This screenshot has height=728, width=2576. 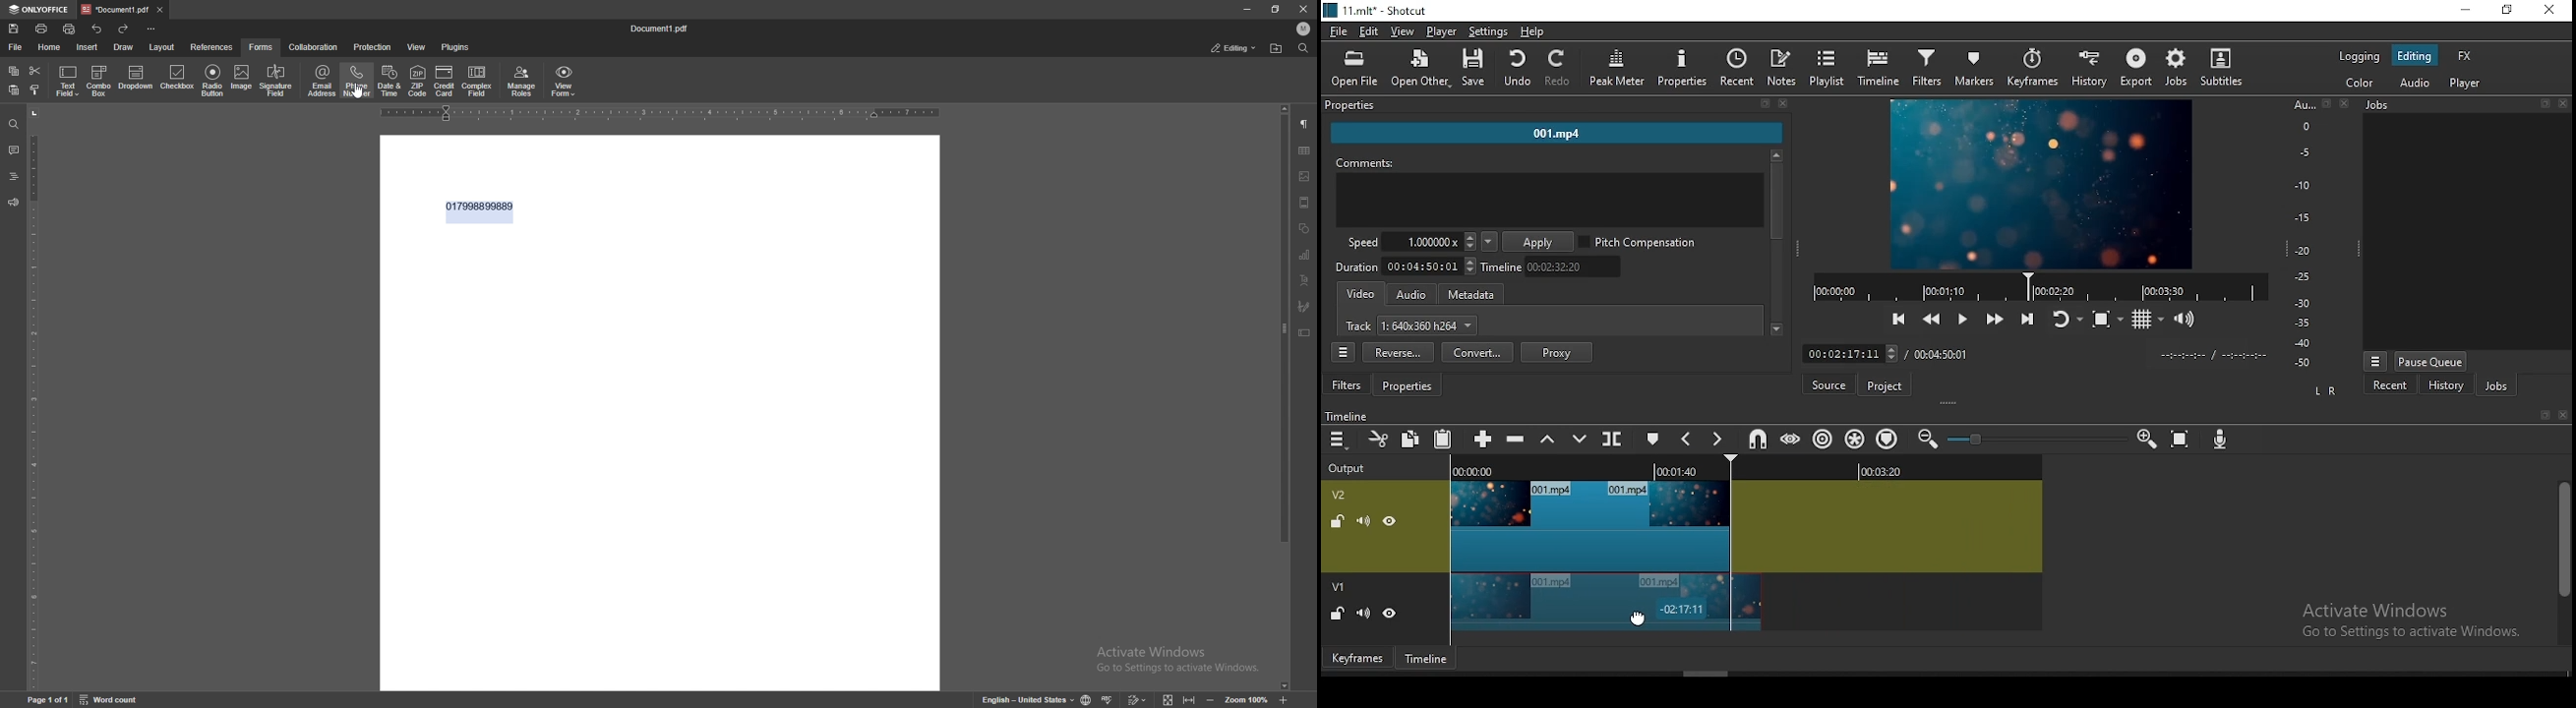 What do you see at coordinates (1477, 352) in the screenshot?
I see `convert` at bounding box center [1477, 352].